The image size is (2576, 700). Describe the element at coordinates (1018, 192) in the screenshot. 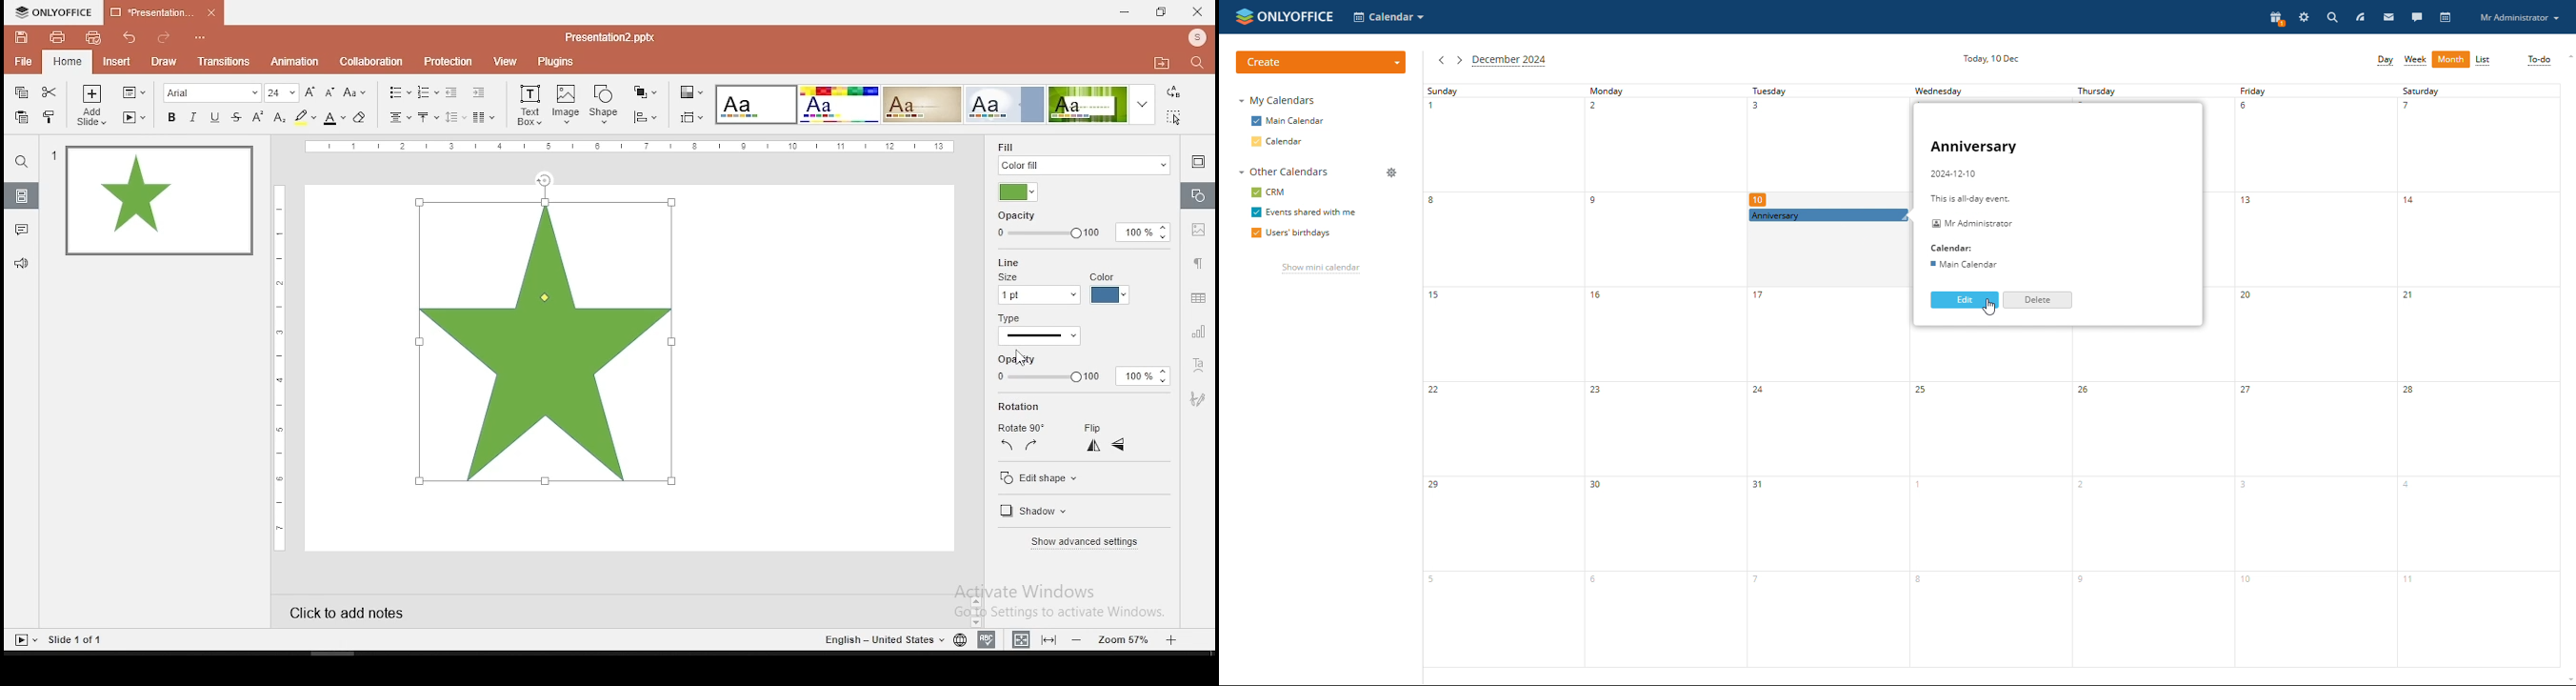

I see `fill color` at that location.